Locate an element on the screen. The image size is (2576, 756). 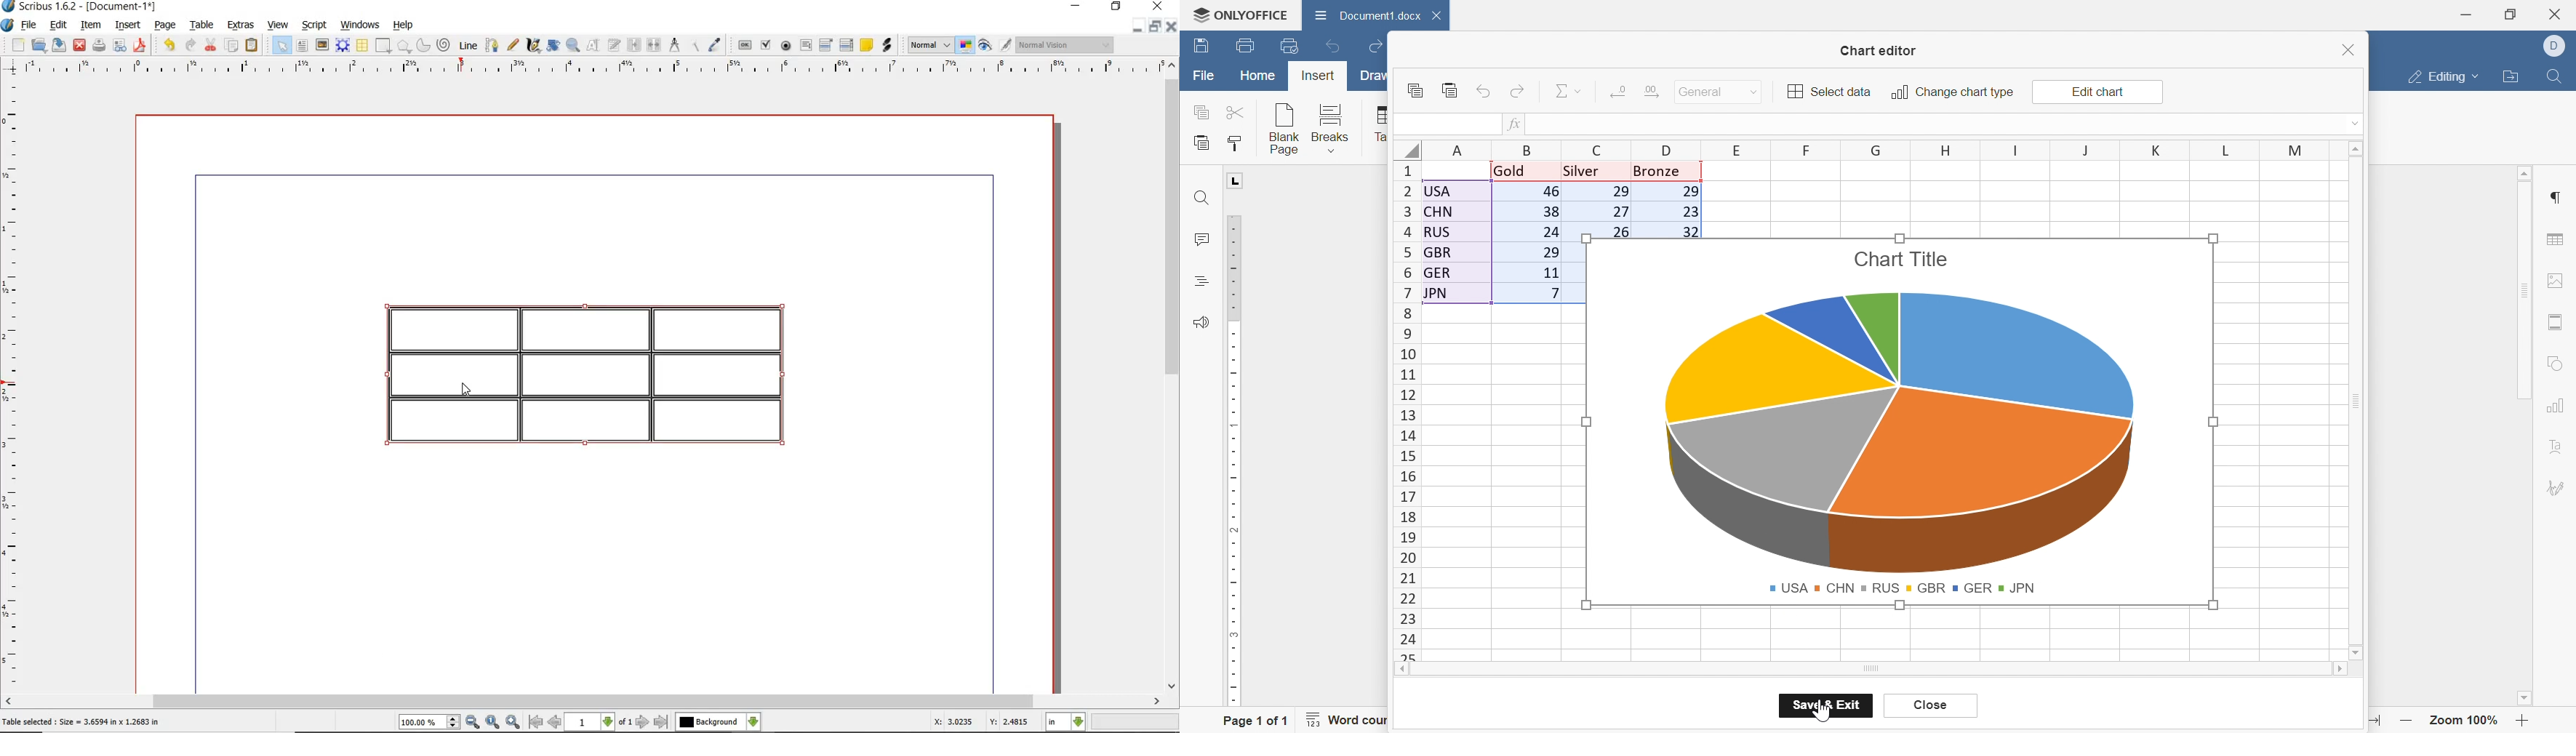
Spell Checking is located at coordinates (1199, 281).